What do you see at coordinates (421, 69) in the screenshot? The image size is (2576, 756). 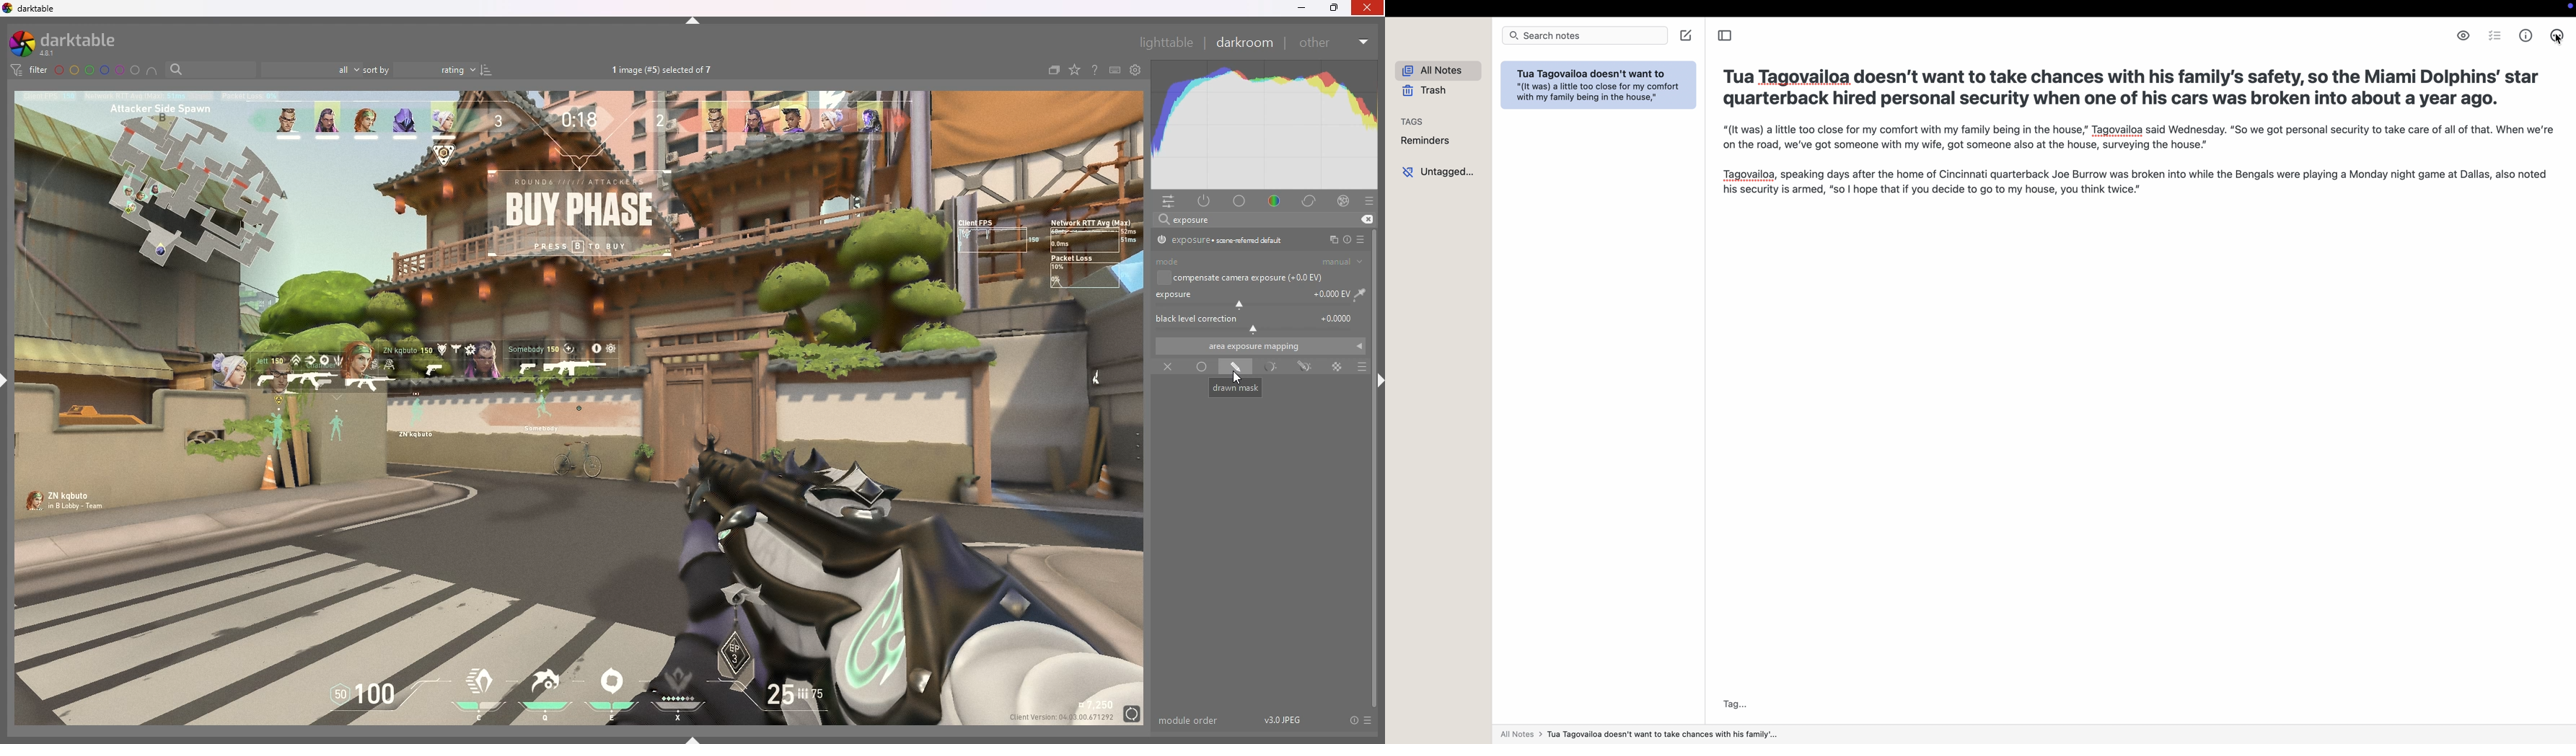 I see `sort by` at bounding box center [421, 69].